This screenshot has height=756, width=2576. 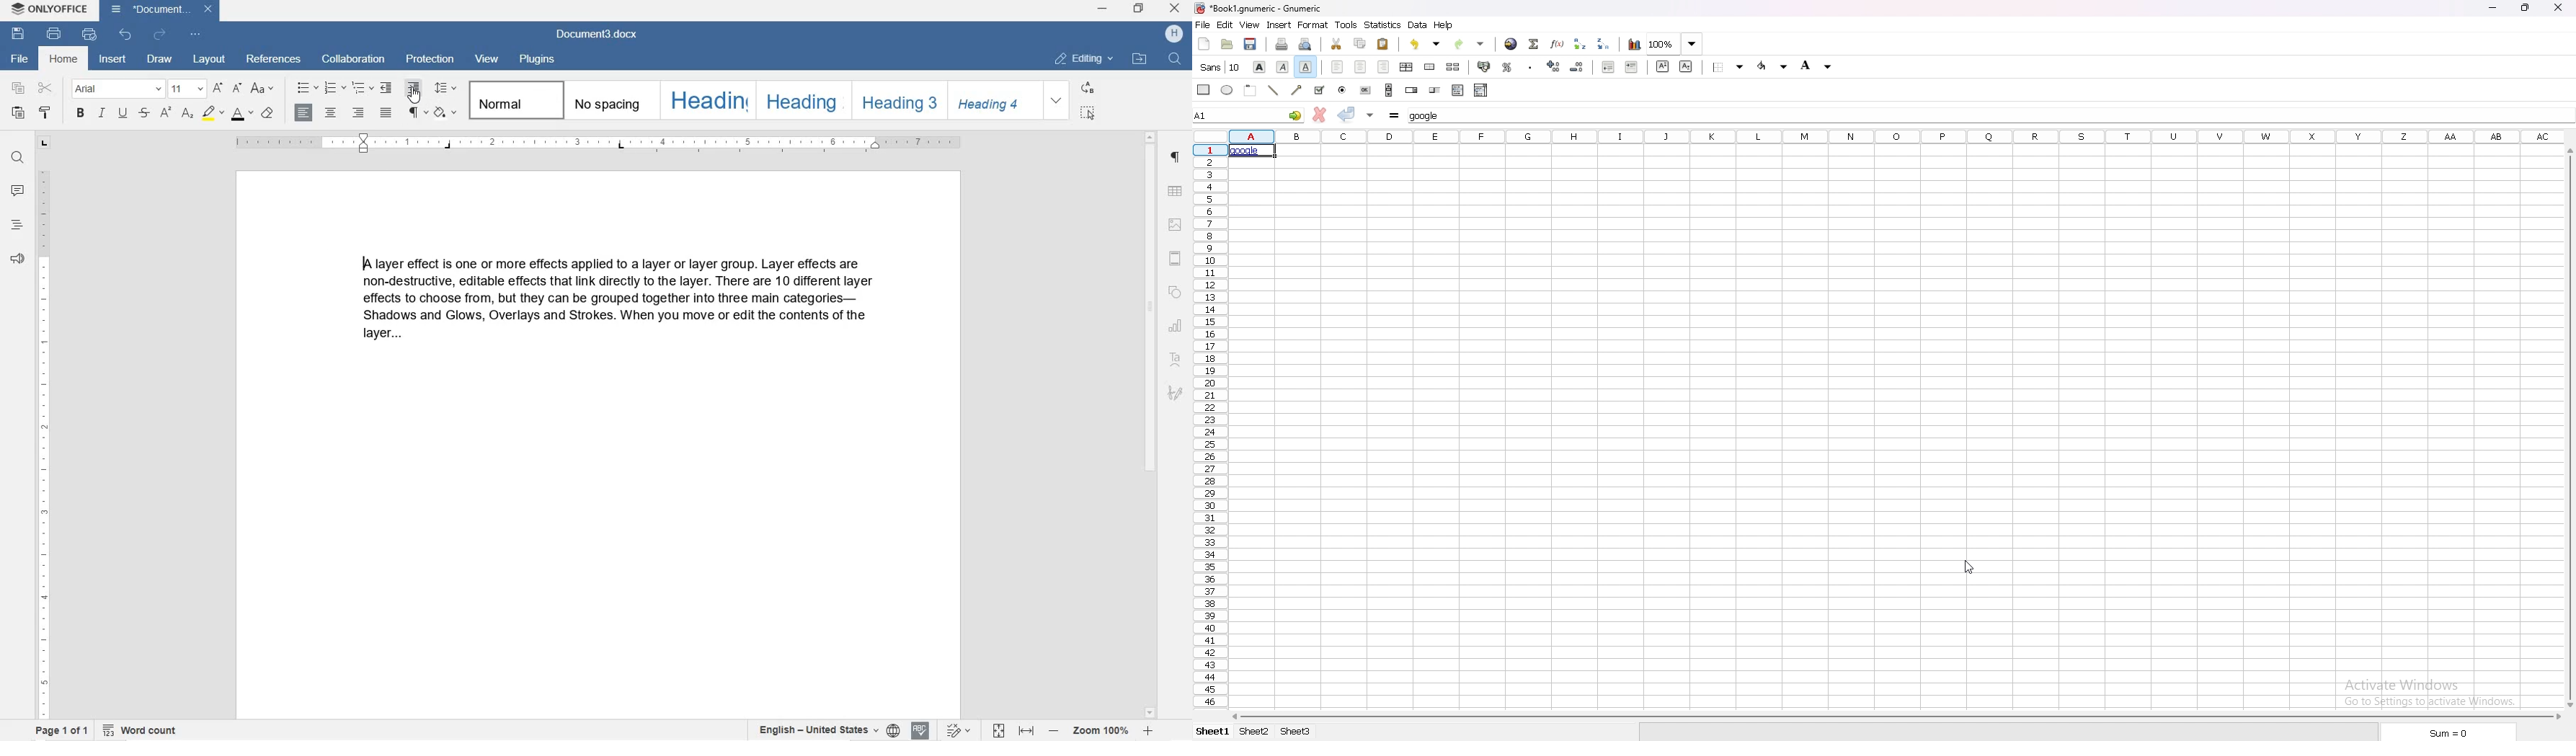 I want to click on format, so click(x=1313, y=25).